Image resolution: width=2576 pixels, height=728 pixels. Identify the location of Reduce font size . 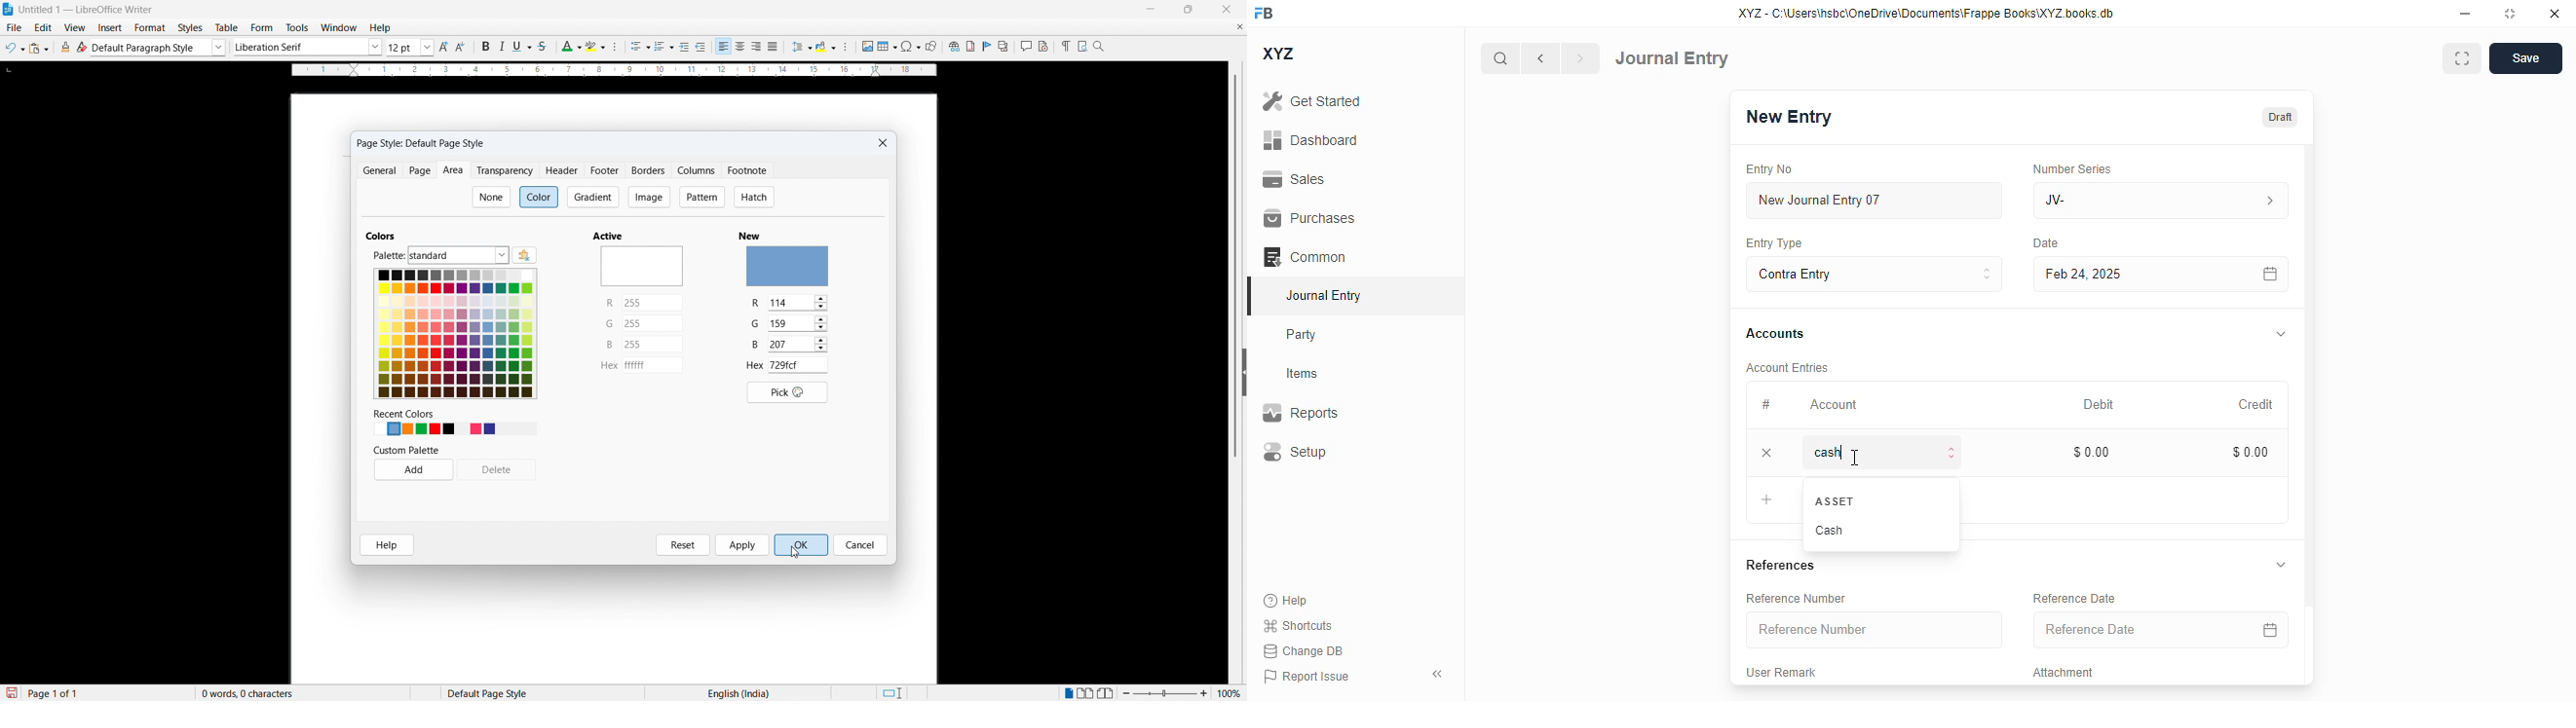
(462, 47).